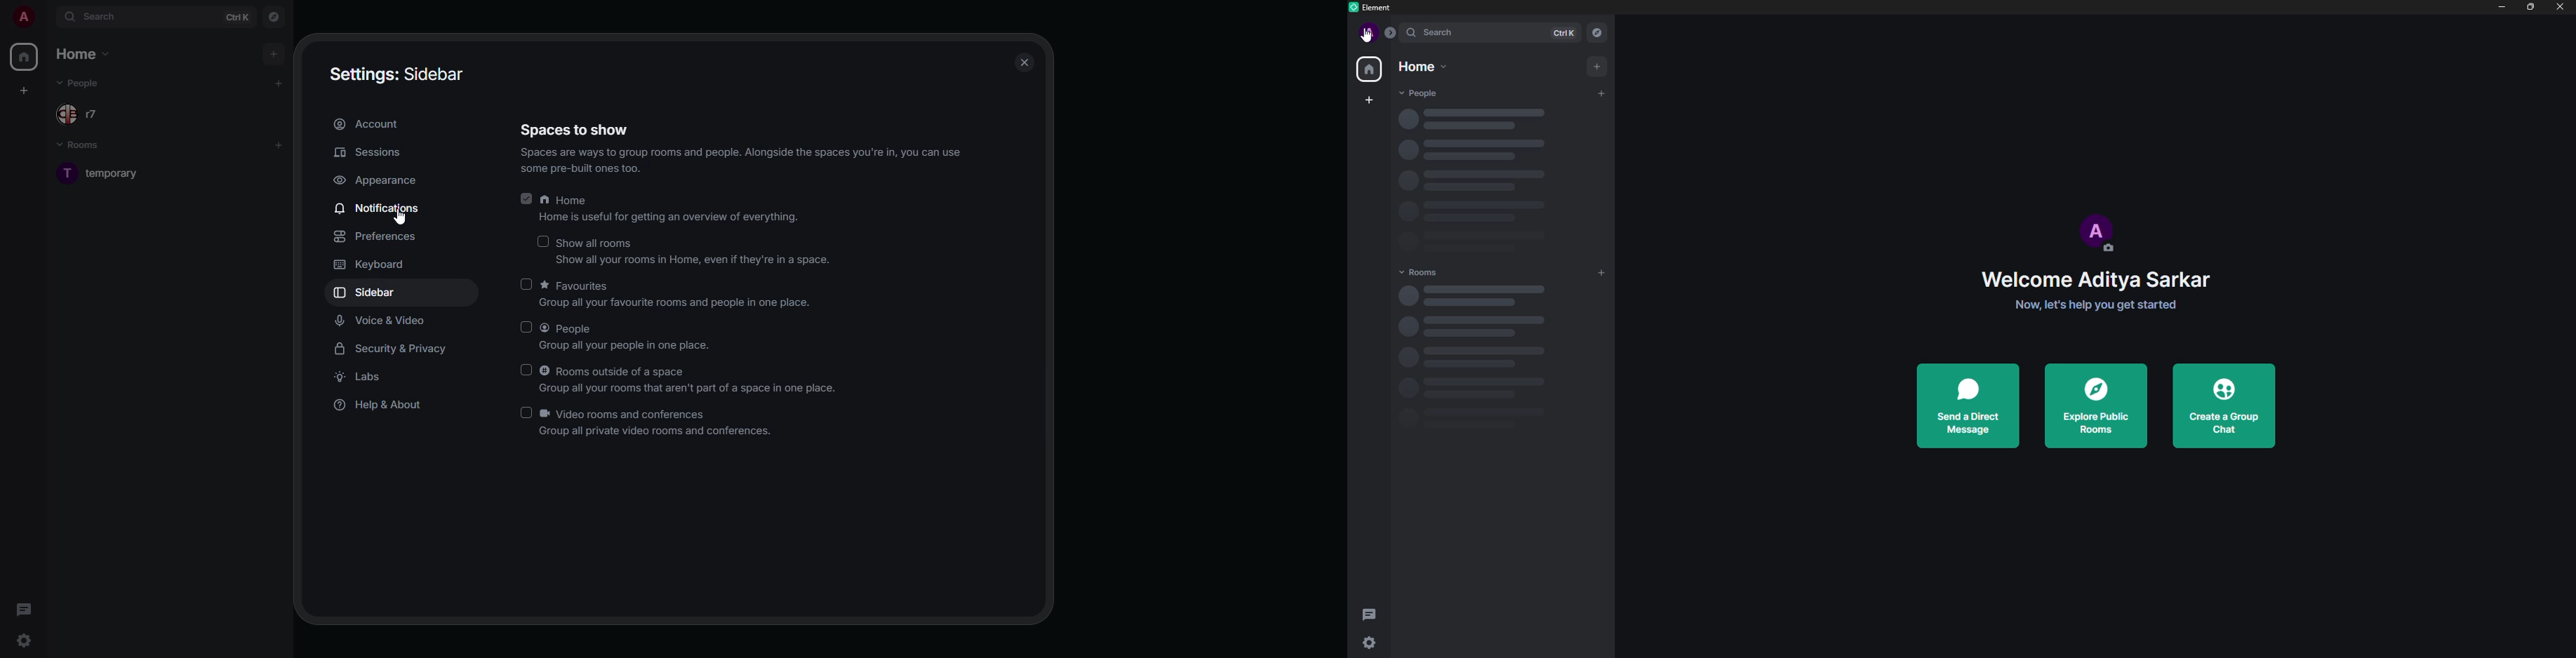  Describe the element at coordinates (1968, 408) in the screenshot. I see `send a direct message` at that location.